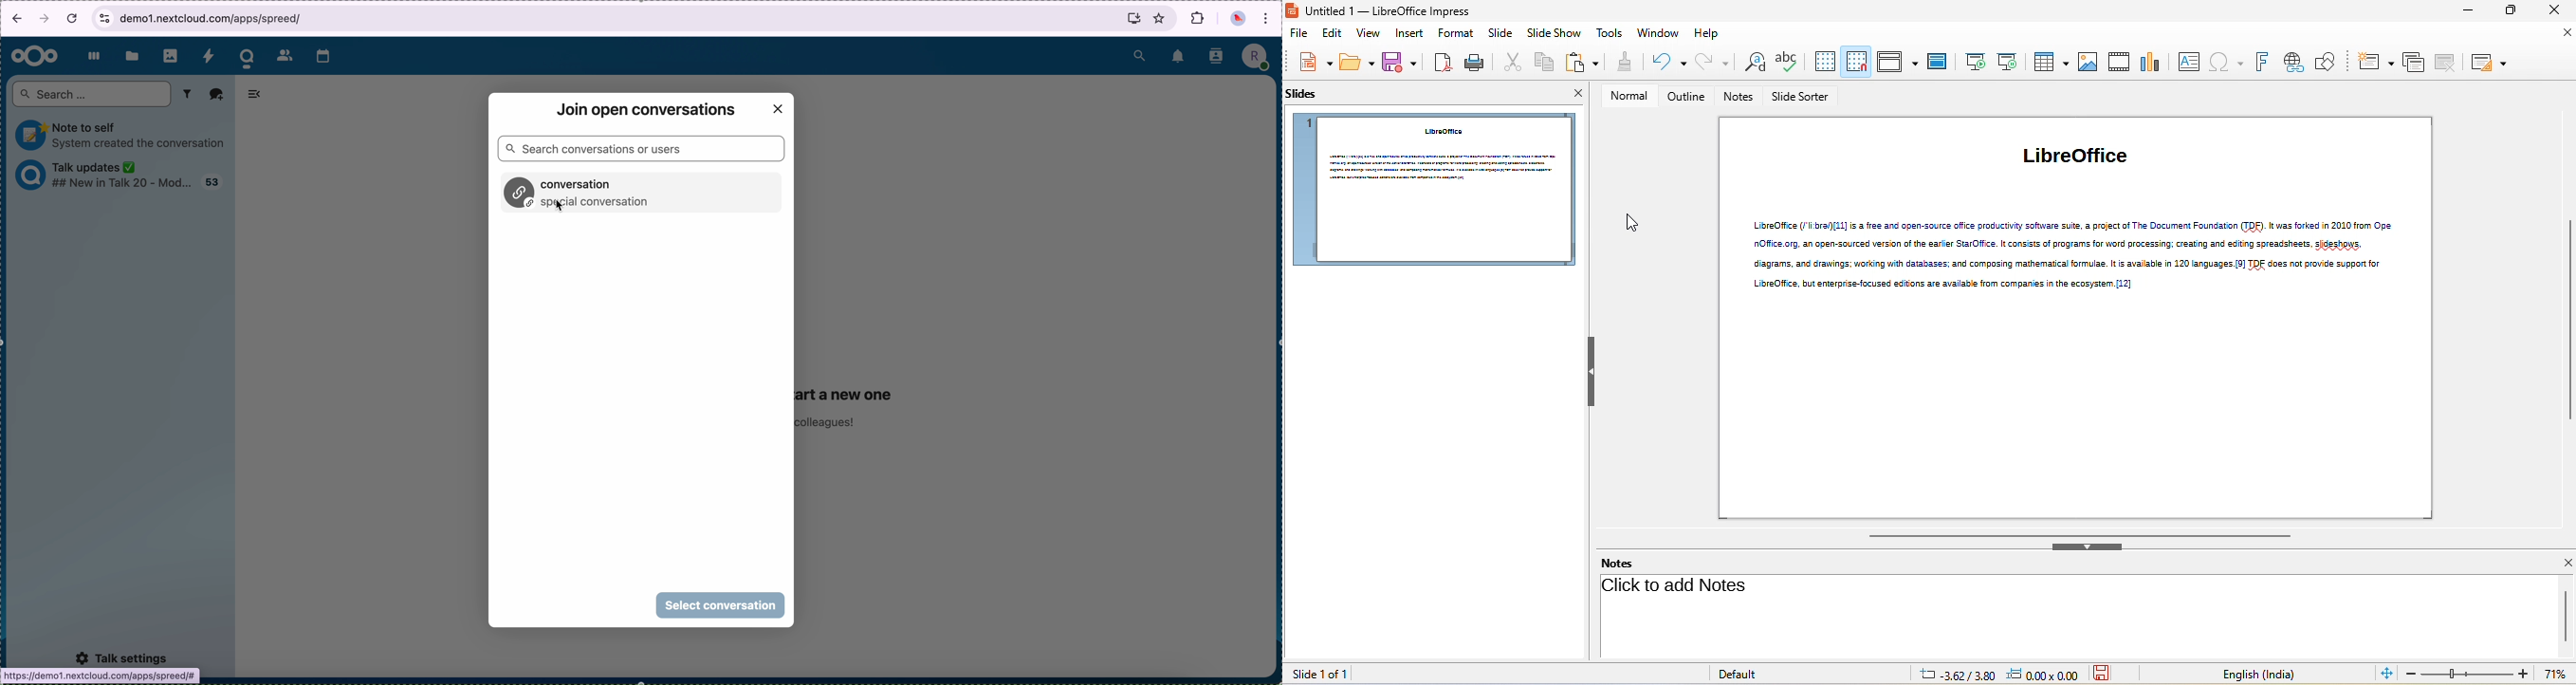 This screenshot has width=2576, height=700. I want to click on talk updates, so click(100, 175).